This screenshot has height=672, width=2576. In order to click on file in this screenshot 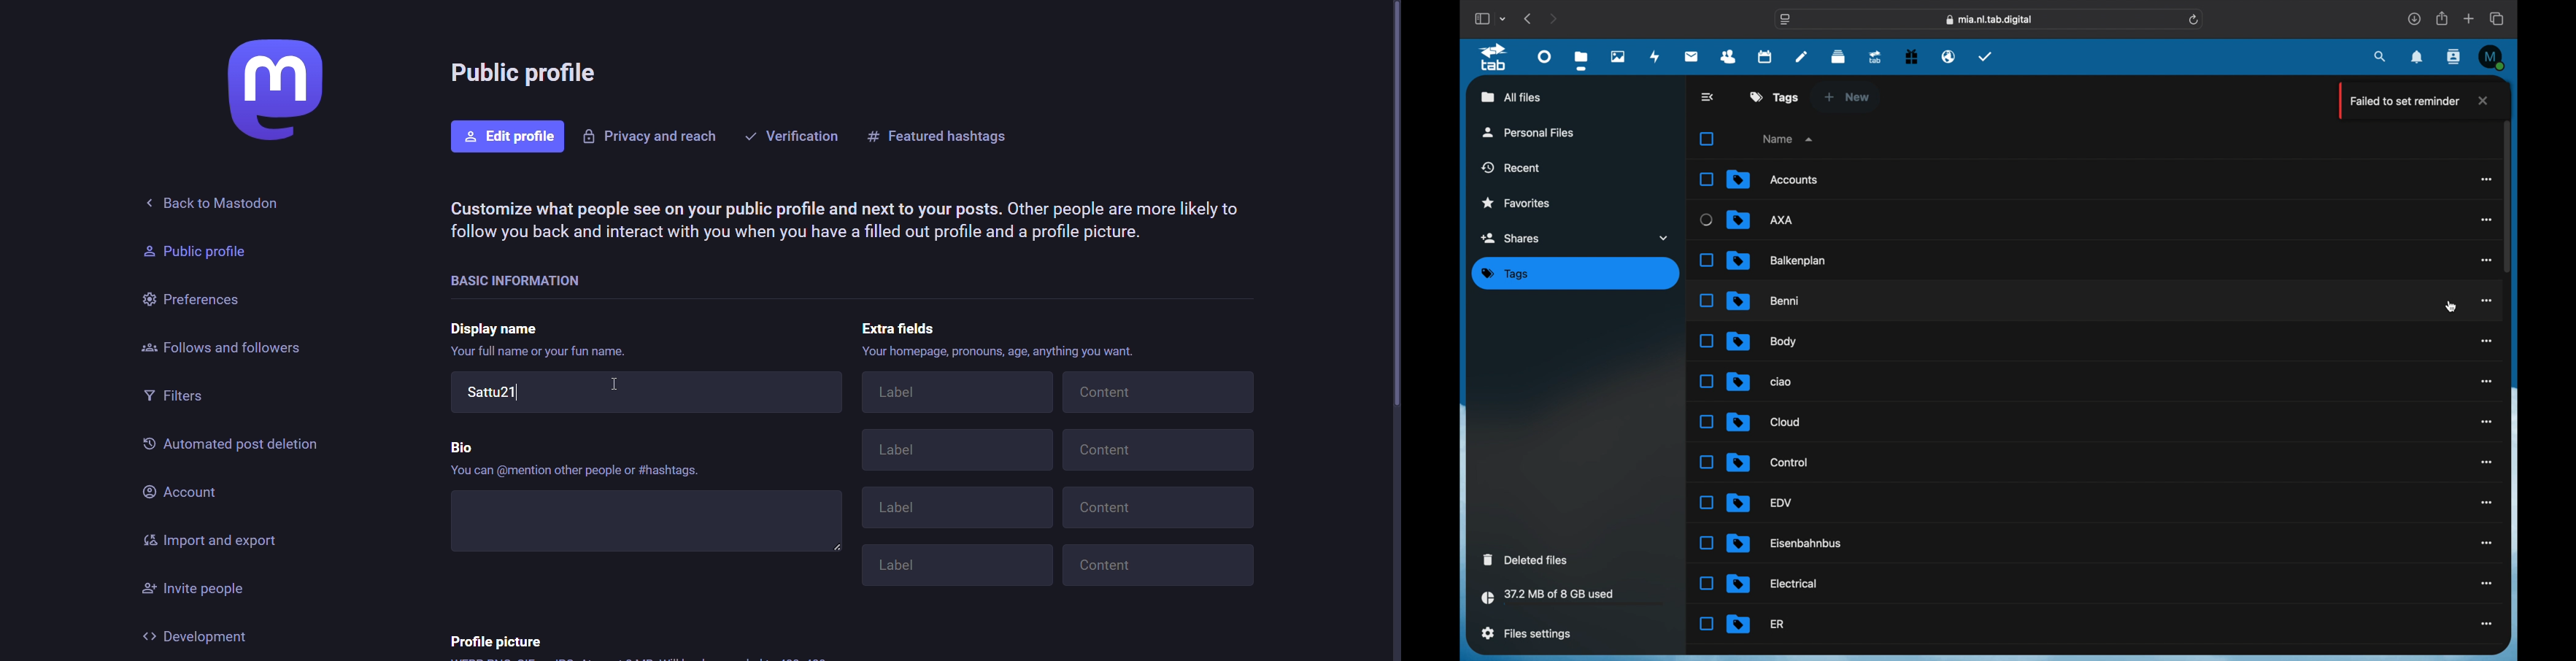, I will do `click(1786, 543)`.